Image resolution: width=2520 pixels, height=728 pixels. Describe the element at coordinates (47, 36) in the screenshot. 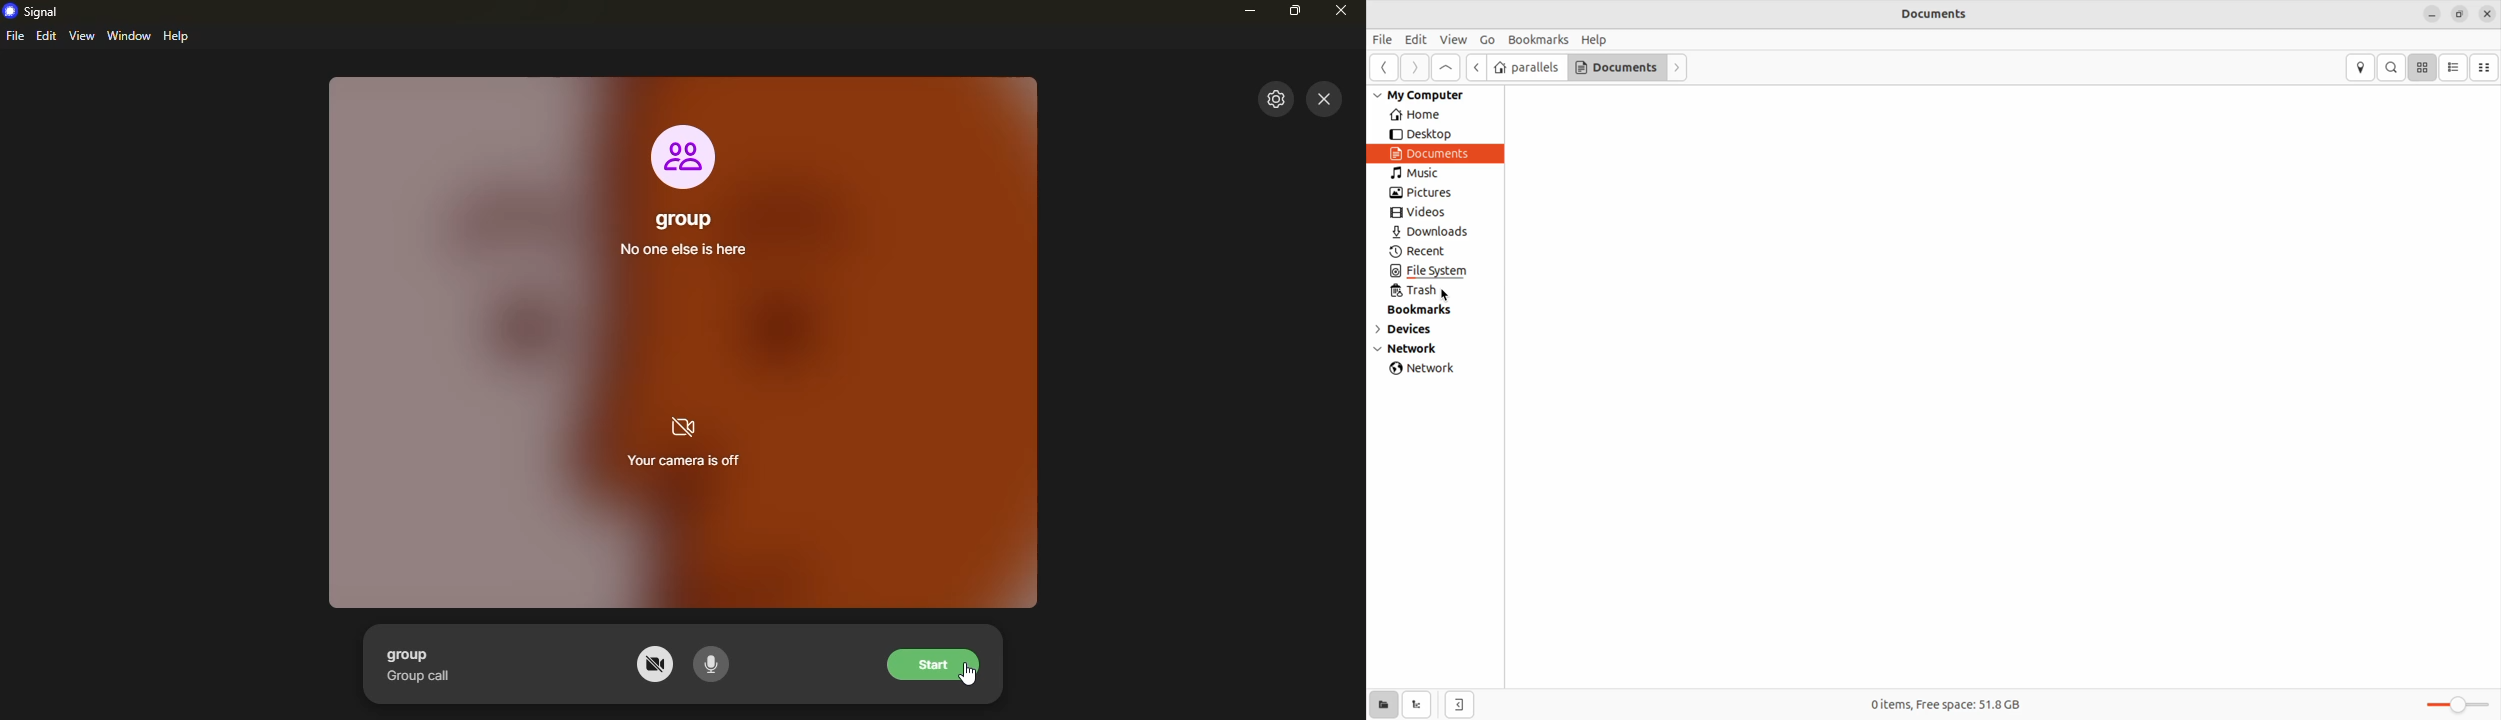

I see `edit` at that location.